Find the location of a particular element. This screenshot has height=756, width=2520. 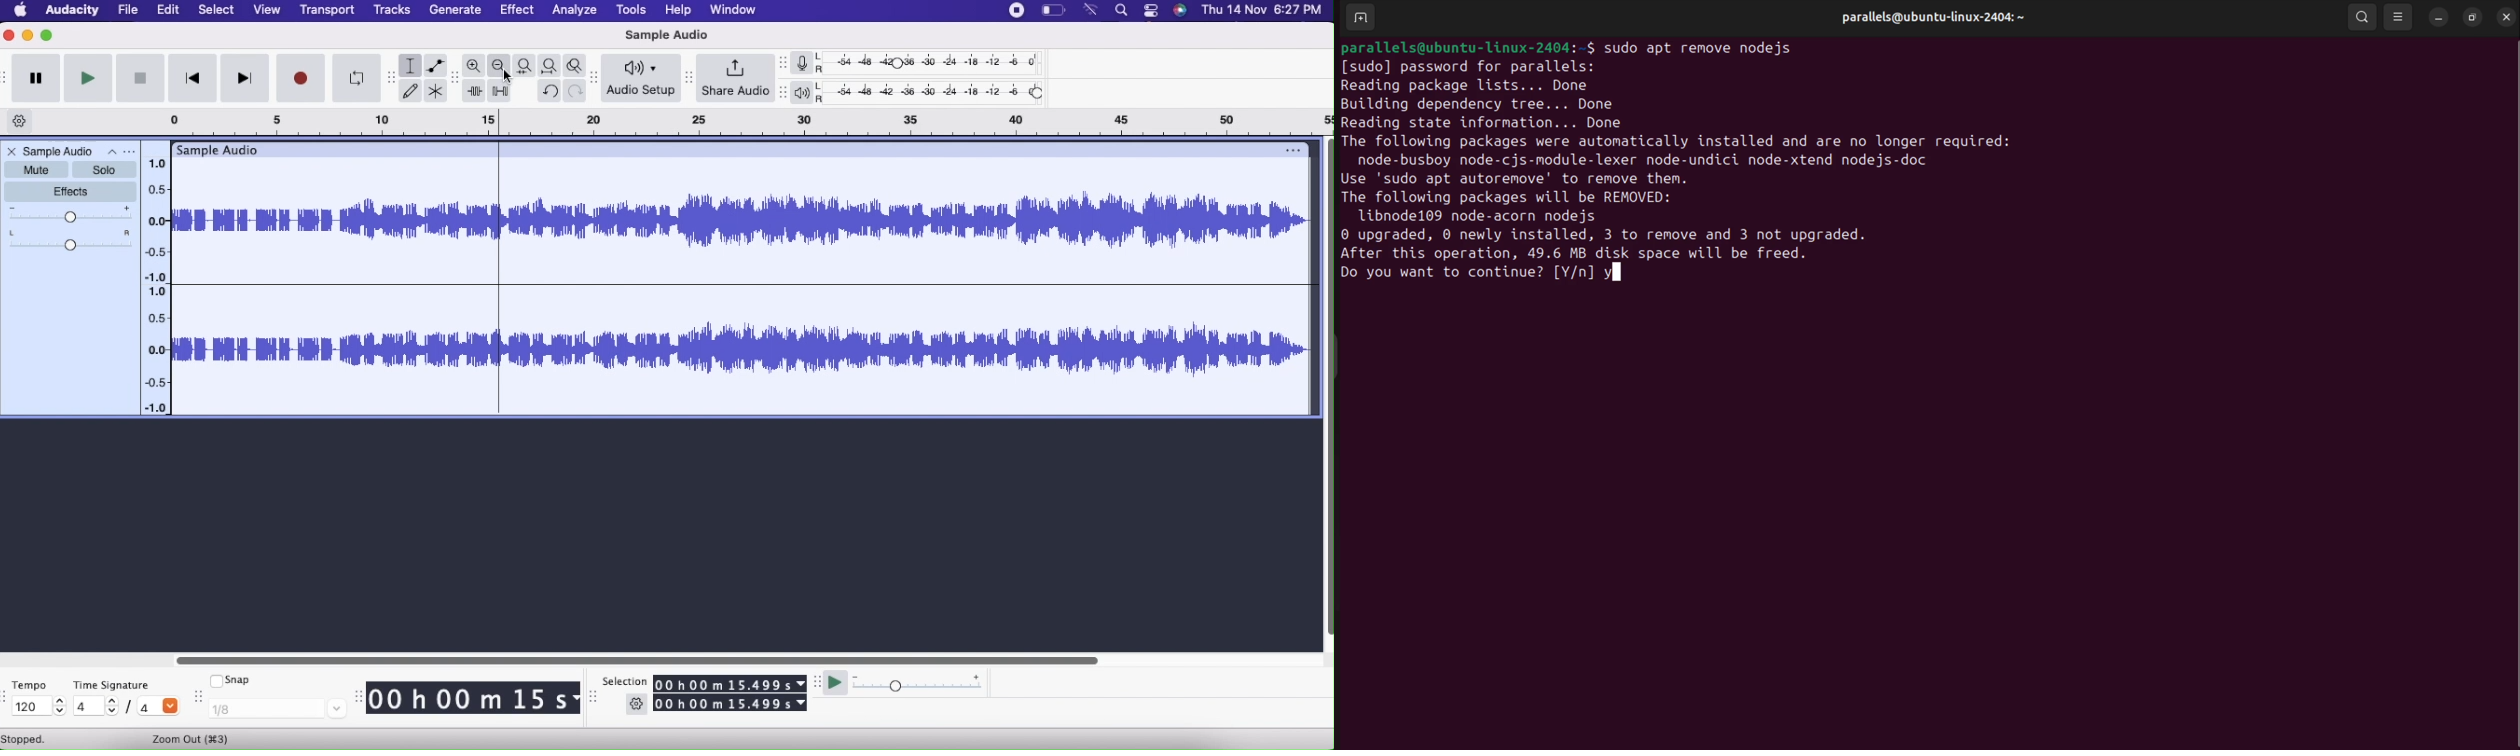

Recording level is located at coordinates (940, 65).